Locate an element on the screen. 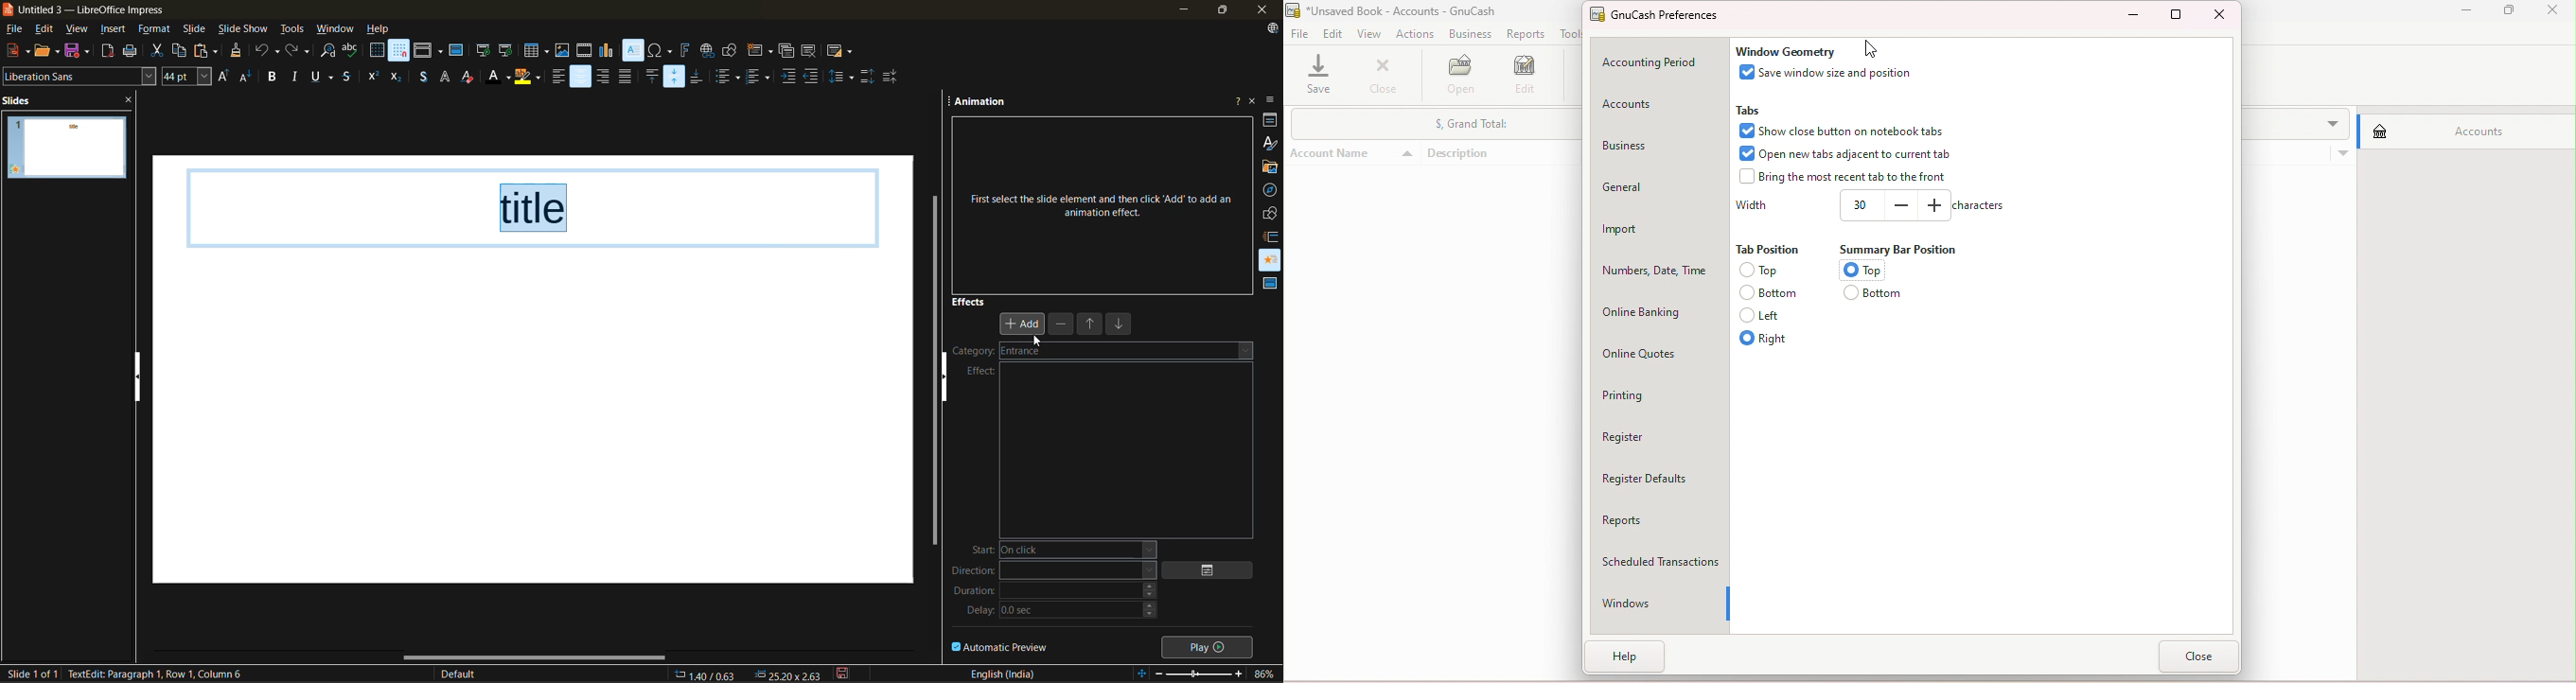  Register defaults is located at coordinates (1662, 480).